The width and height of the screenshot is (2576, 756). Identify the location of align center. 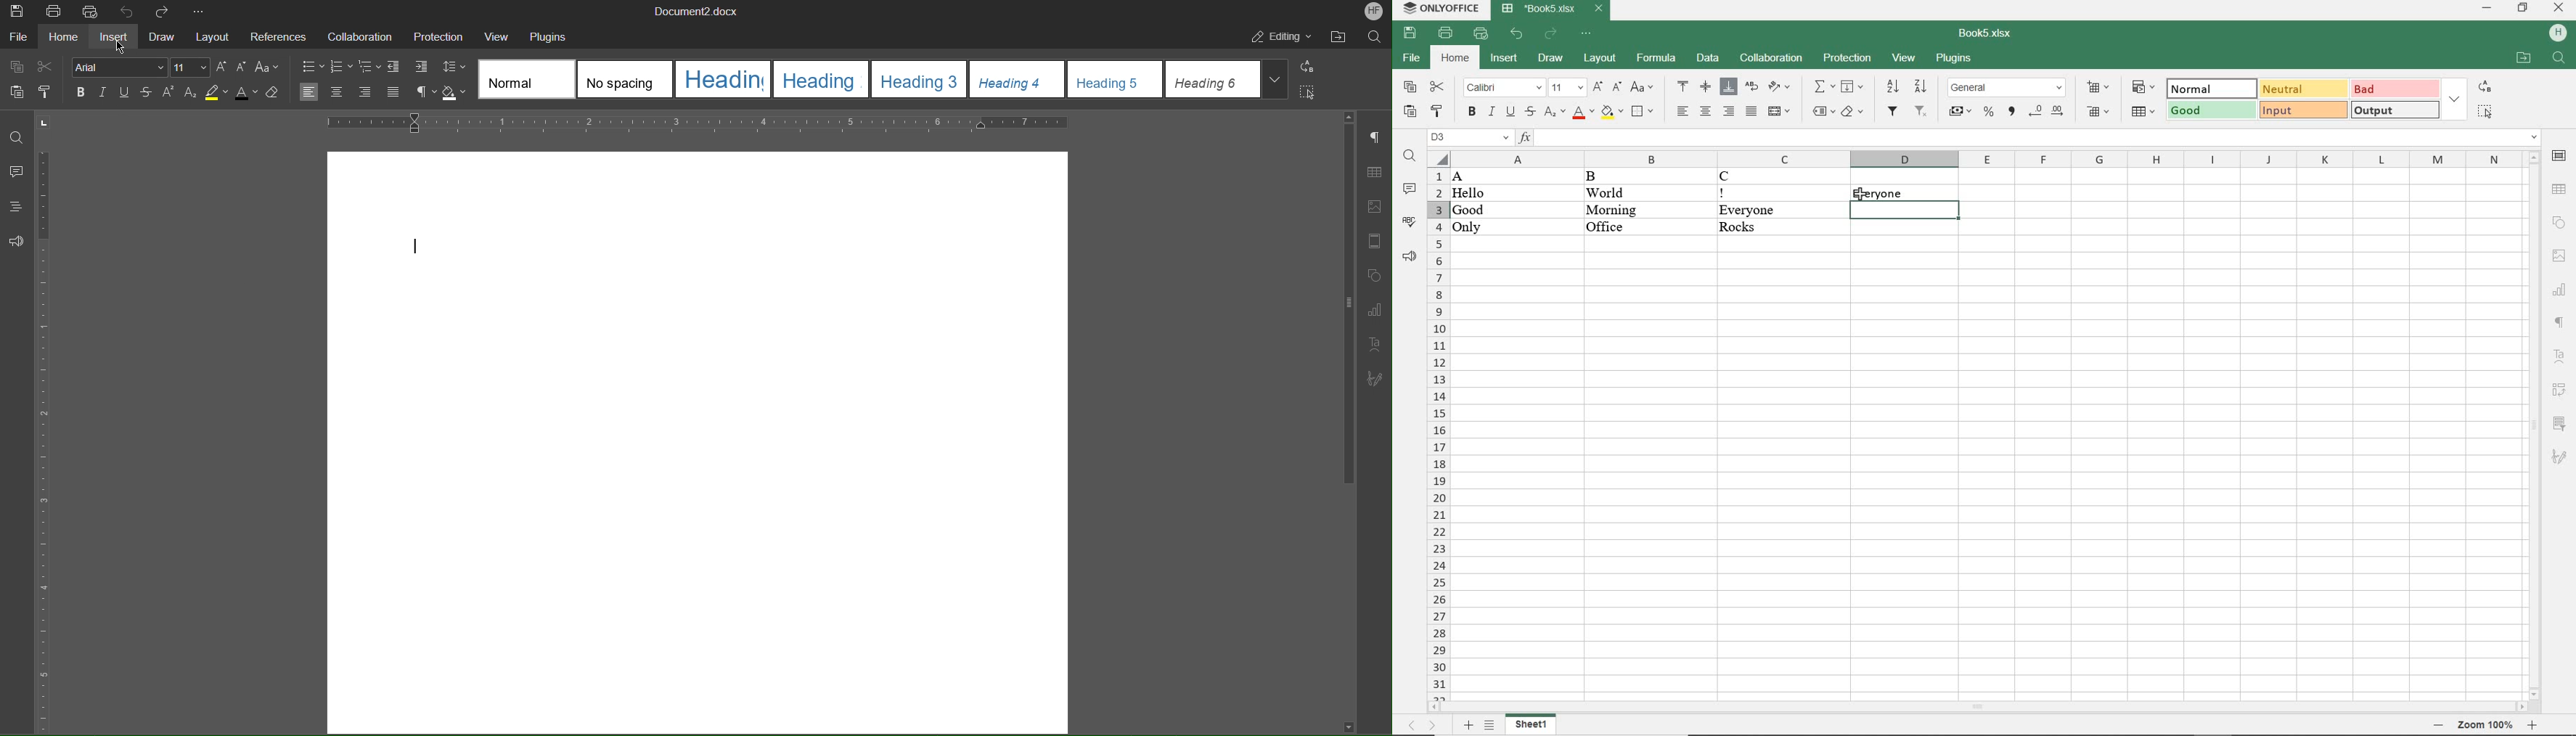
(1705, 111).